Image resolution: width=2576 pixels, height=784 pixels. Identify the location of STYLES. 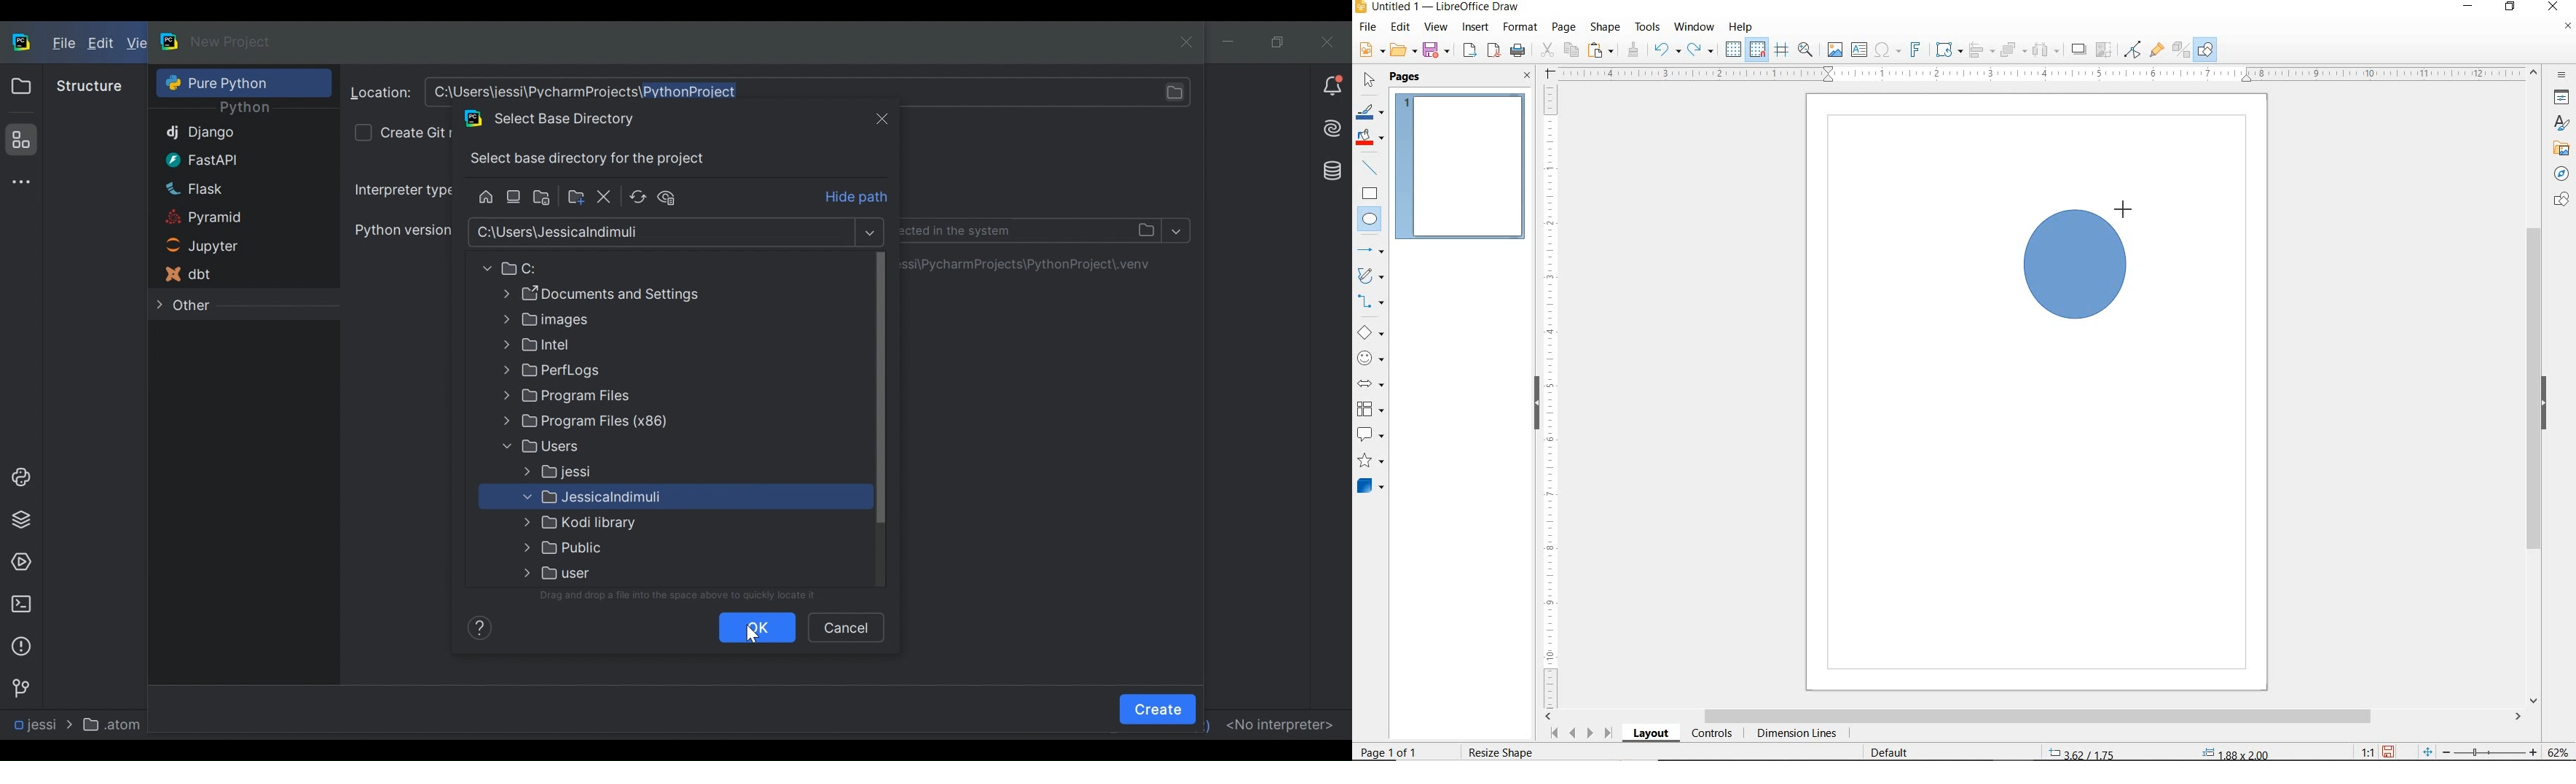
(2558, 125).